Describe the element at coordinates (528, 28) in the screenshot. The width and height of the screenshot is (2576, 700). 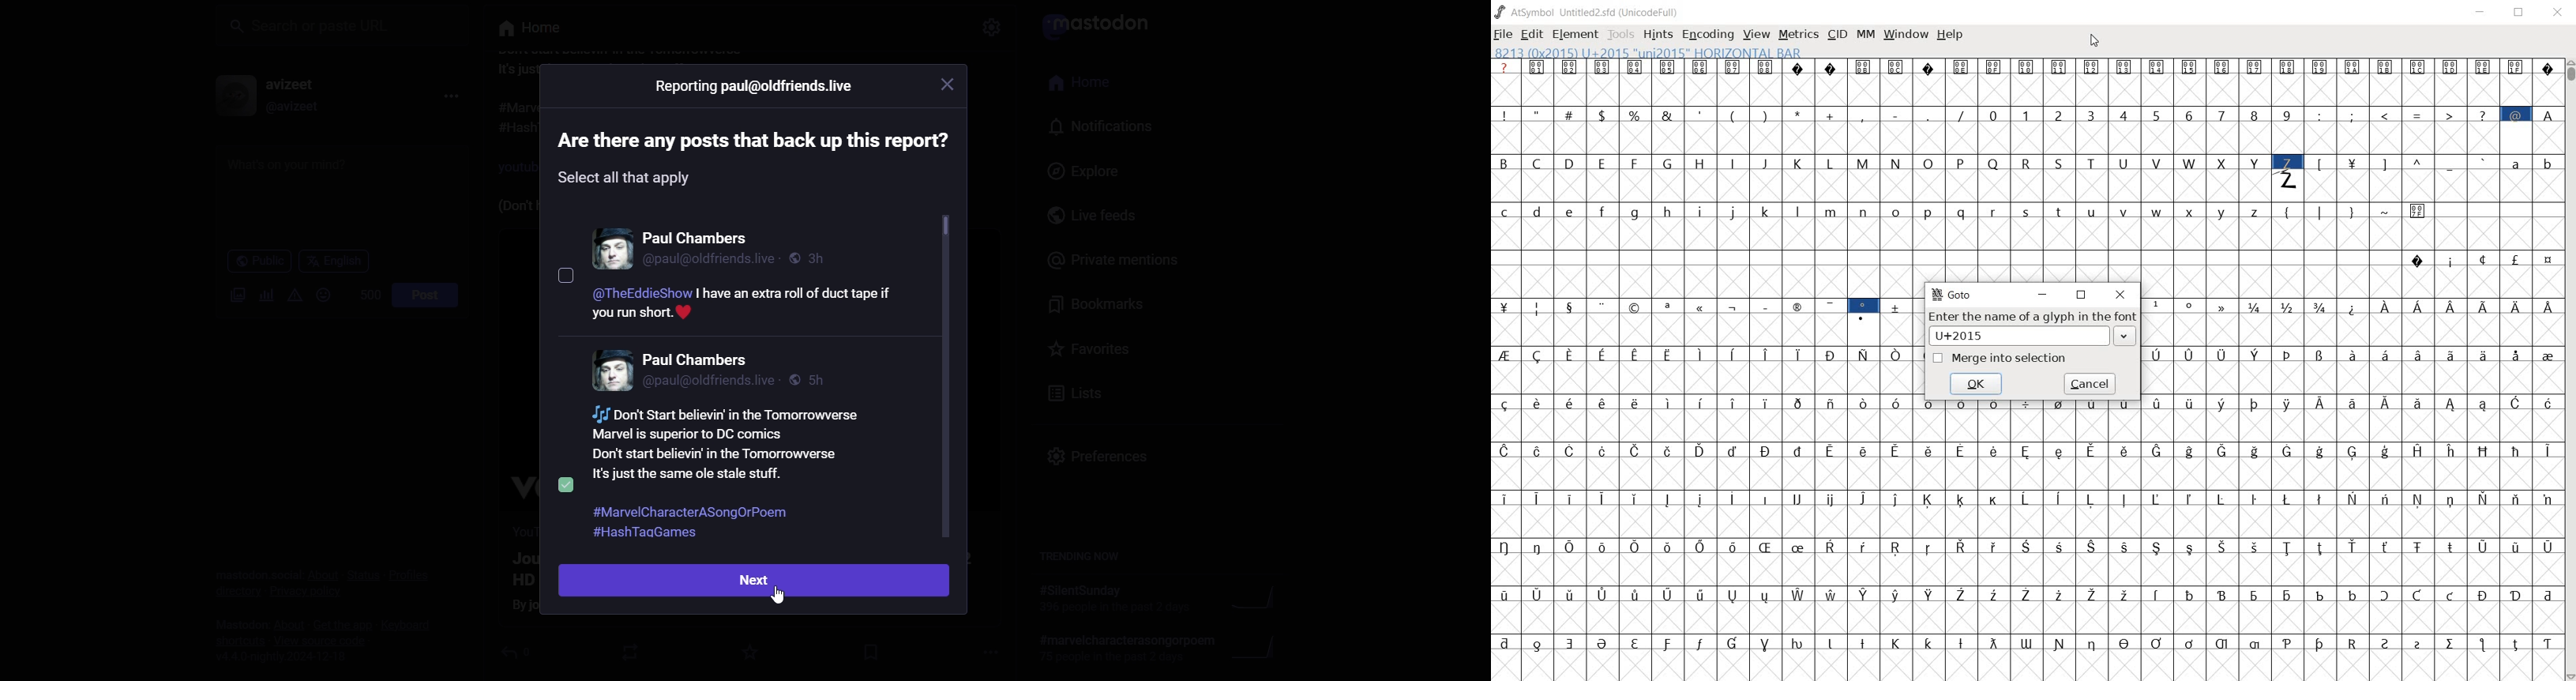
I see `its something else` at that location.